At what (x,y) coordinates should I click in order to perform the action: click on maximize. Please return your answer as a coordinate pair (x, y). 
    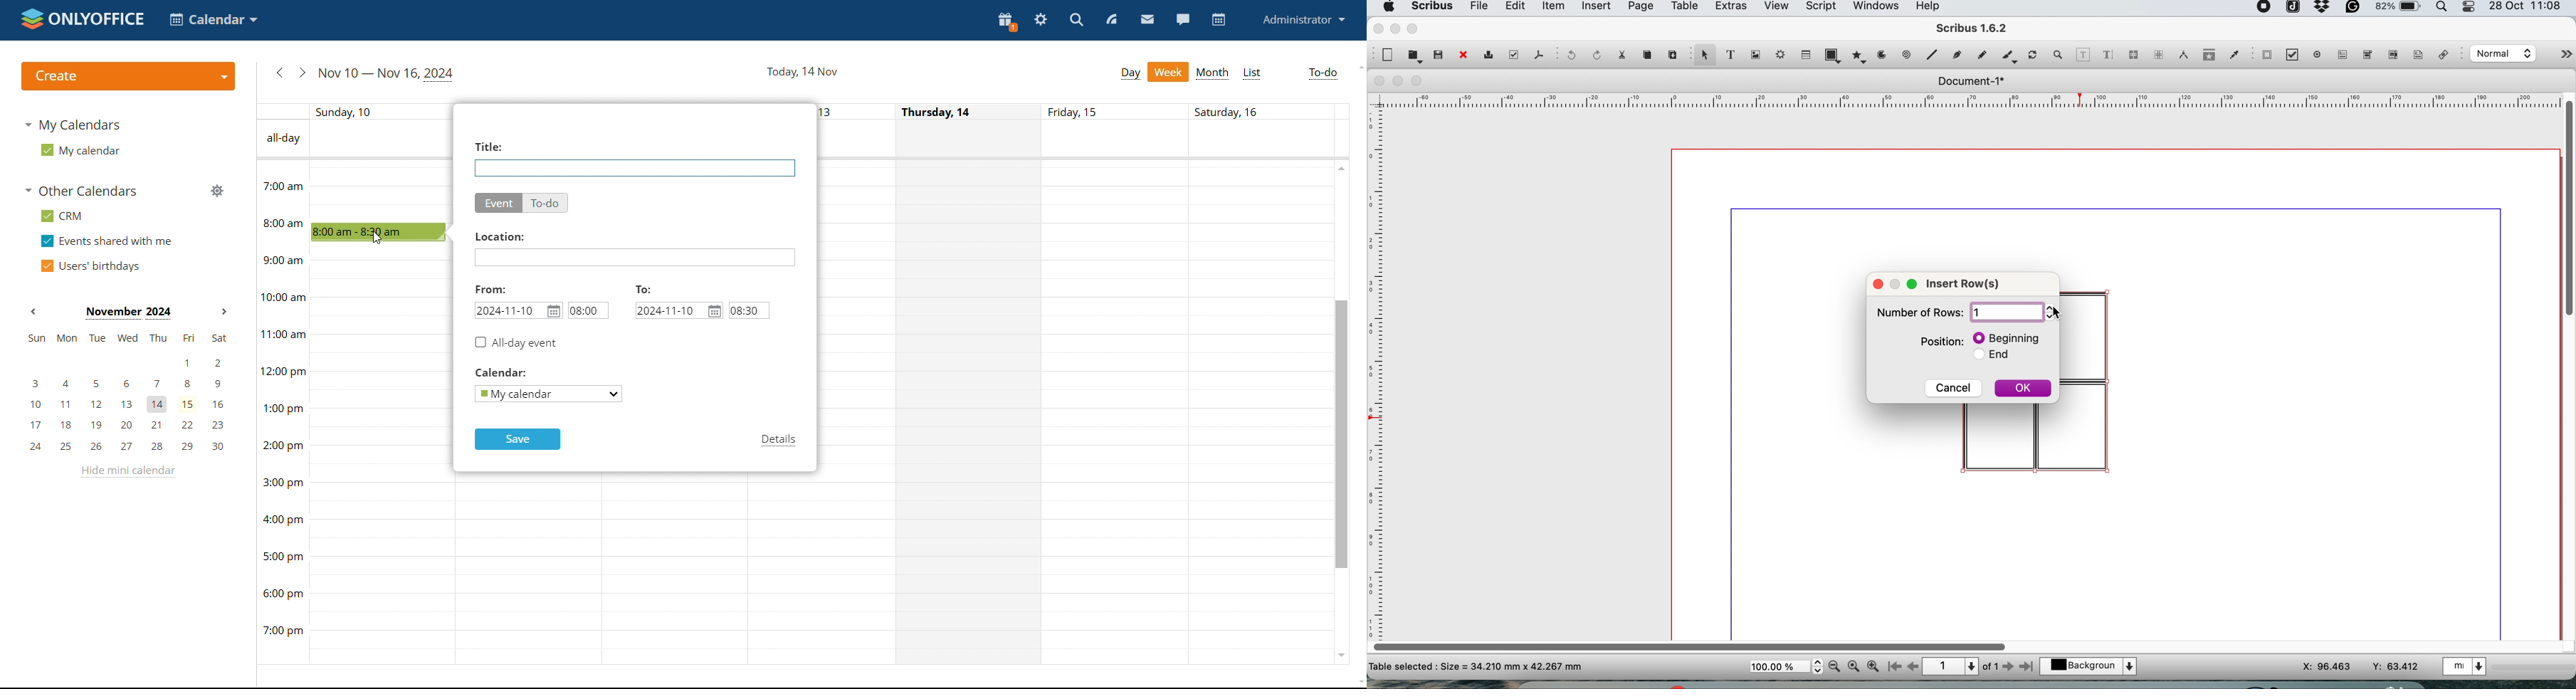
    Looking at the image, I should click on (1915, 284).